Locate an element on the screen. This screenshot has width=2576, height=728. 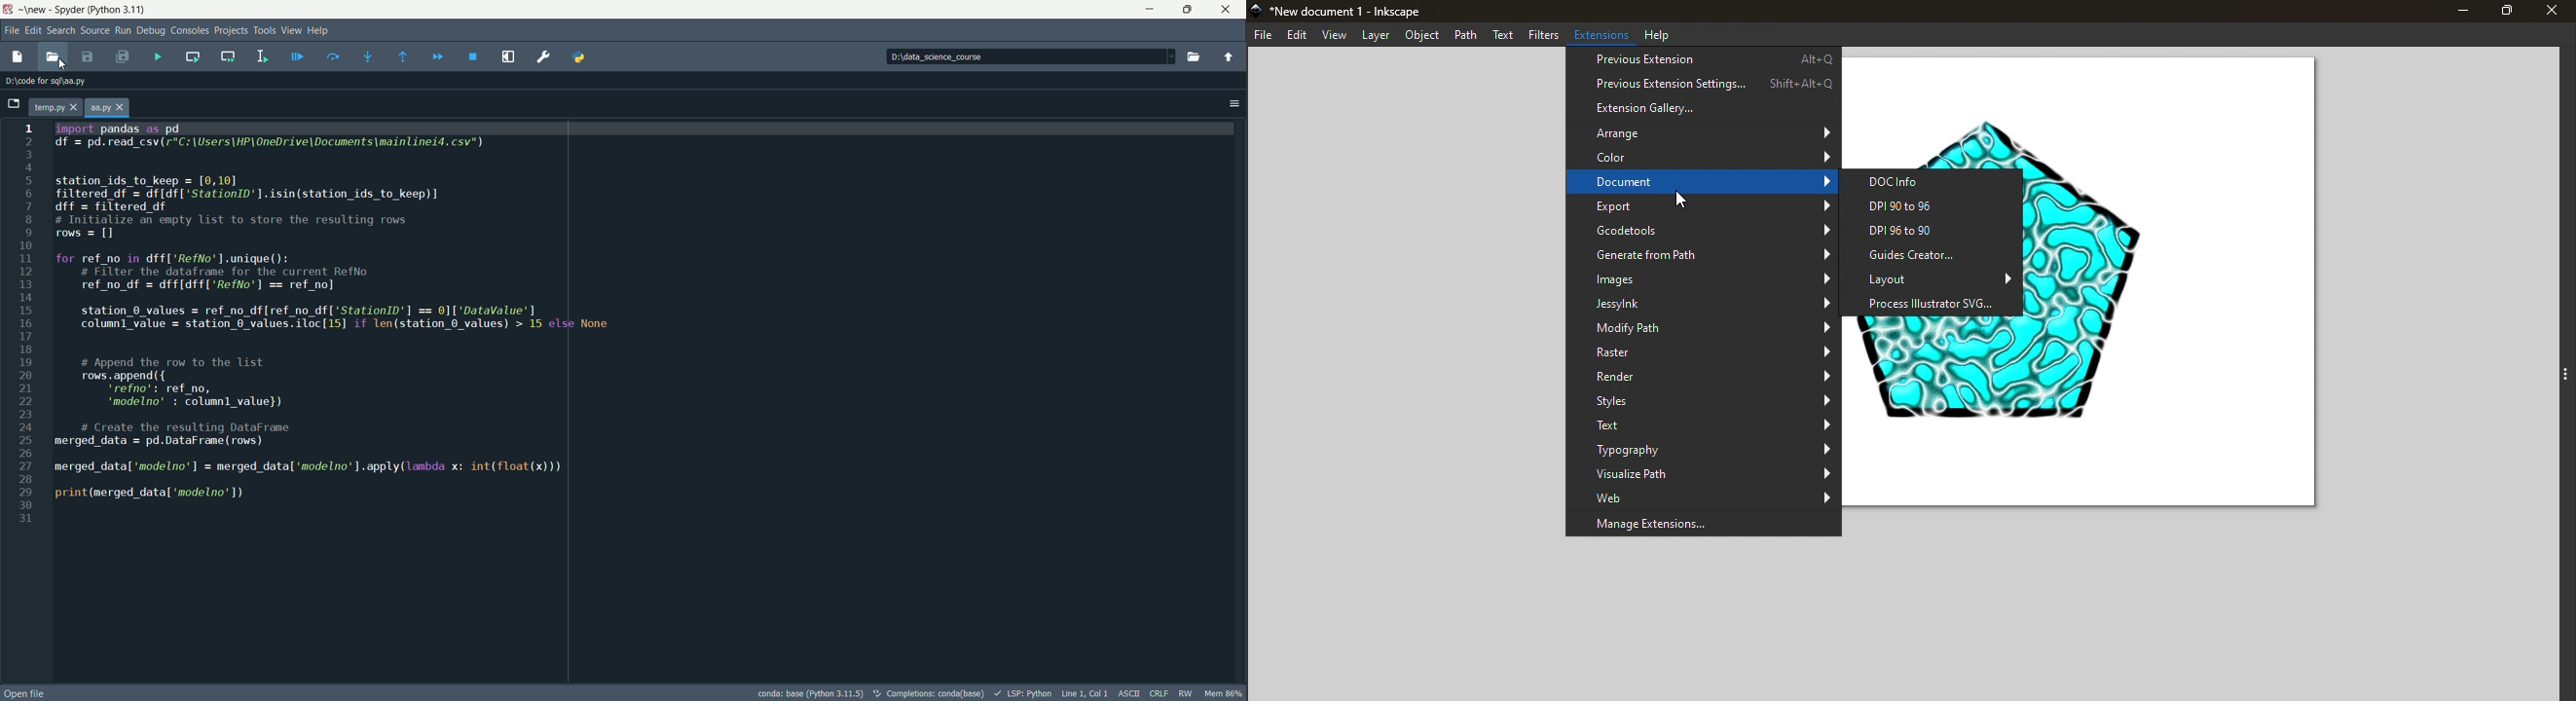
lsp:python is located at coordinates (1022, 693).